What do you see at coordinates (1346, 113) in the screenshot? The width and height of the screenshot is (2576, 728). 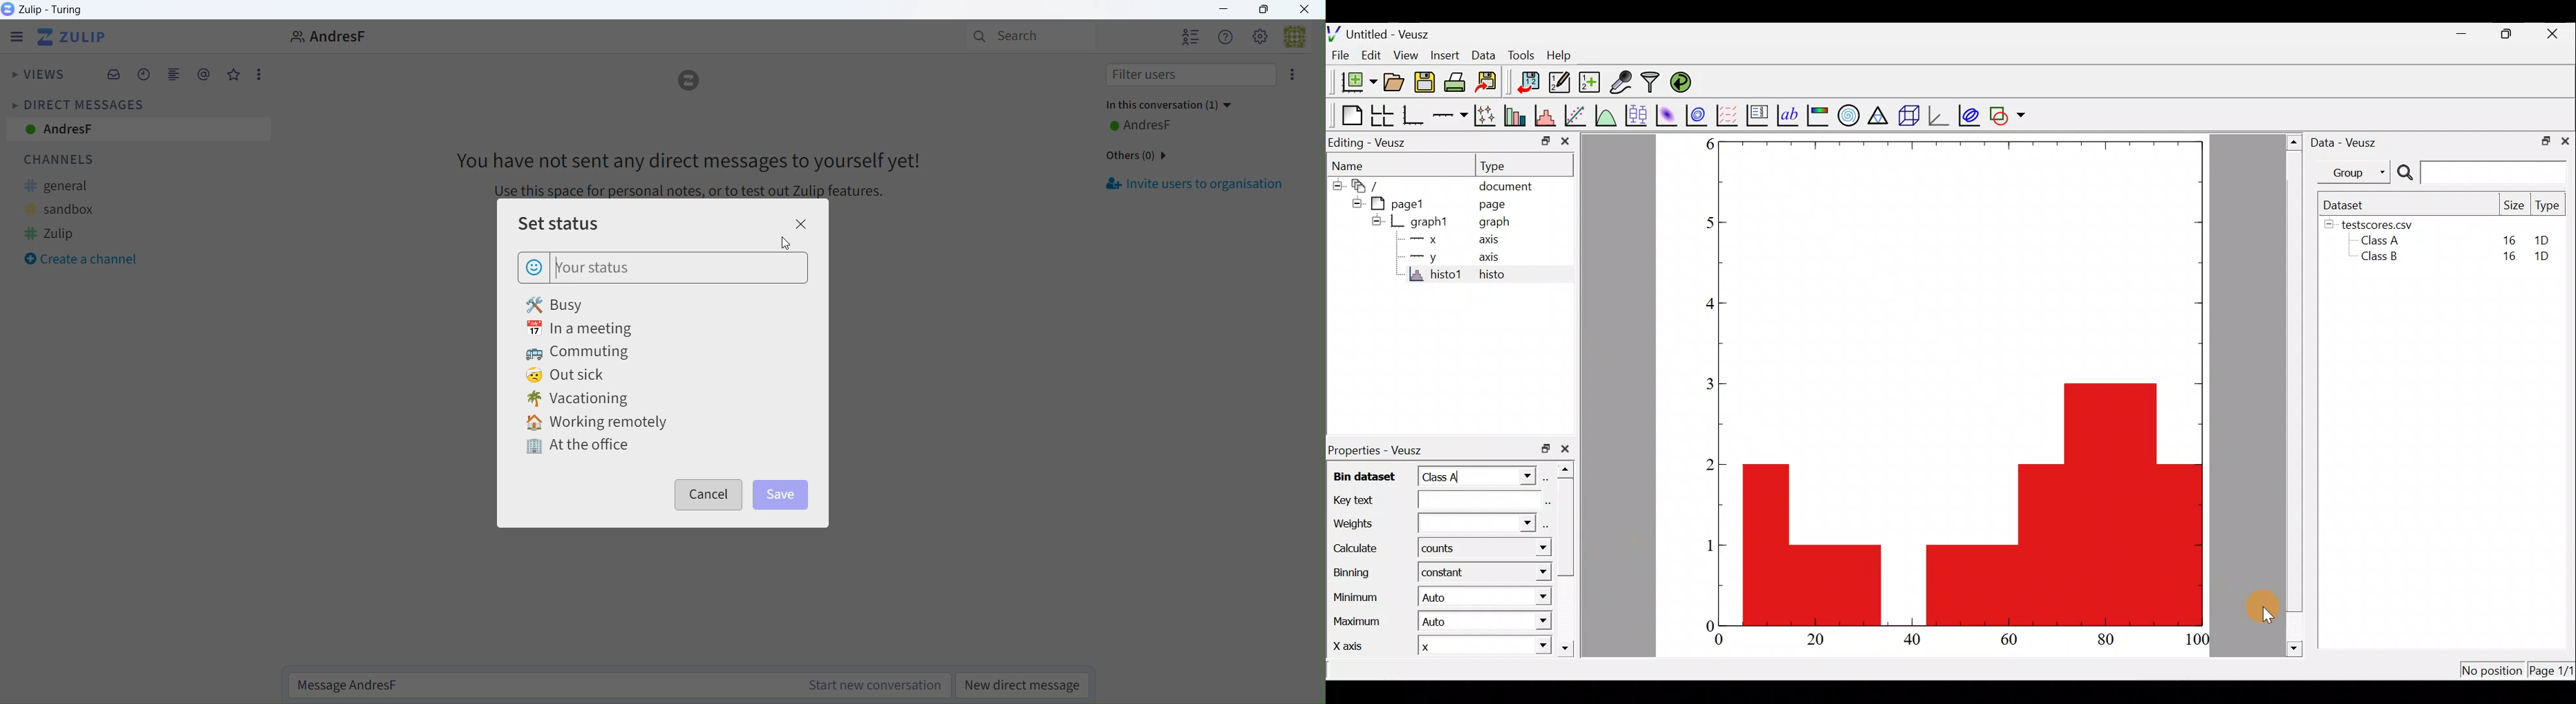 I see `Blank page` at bounding box center [1346, 113].